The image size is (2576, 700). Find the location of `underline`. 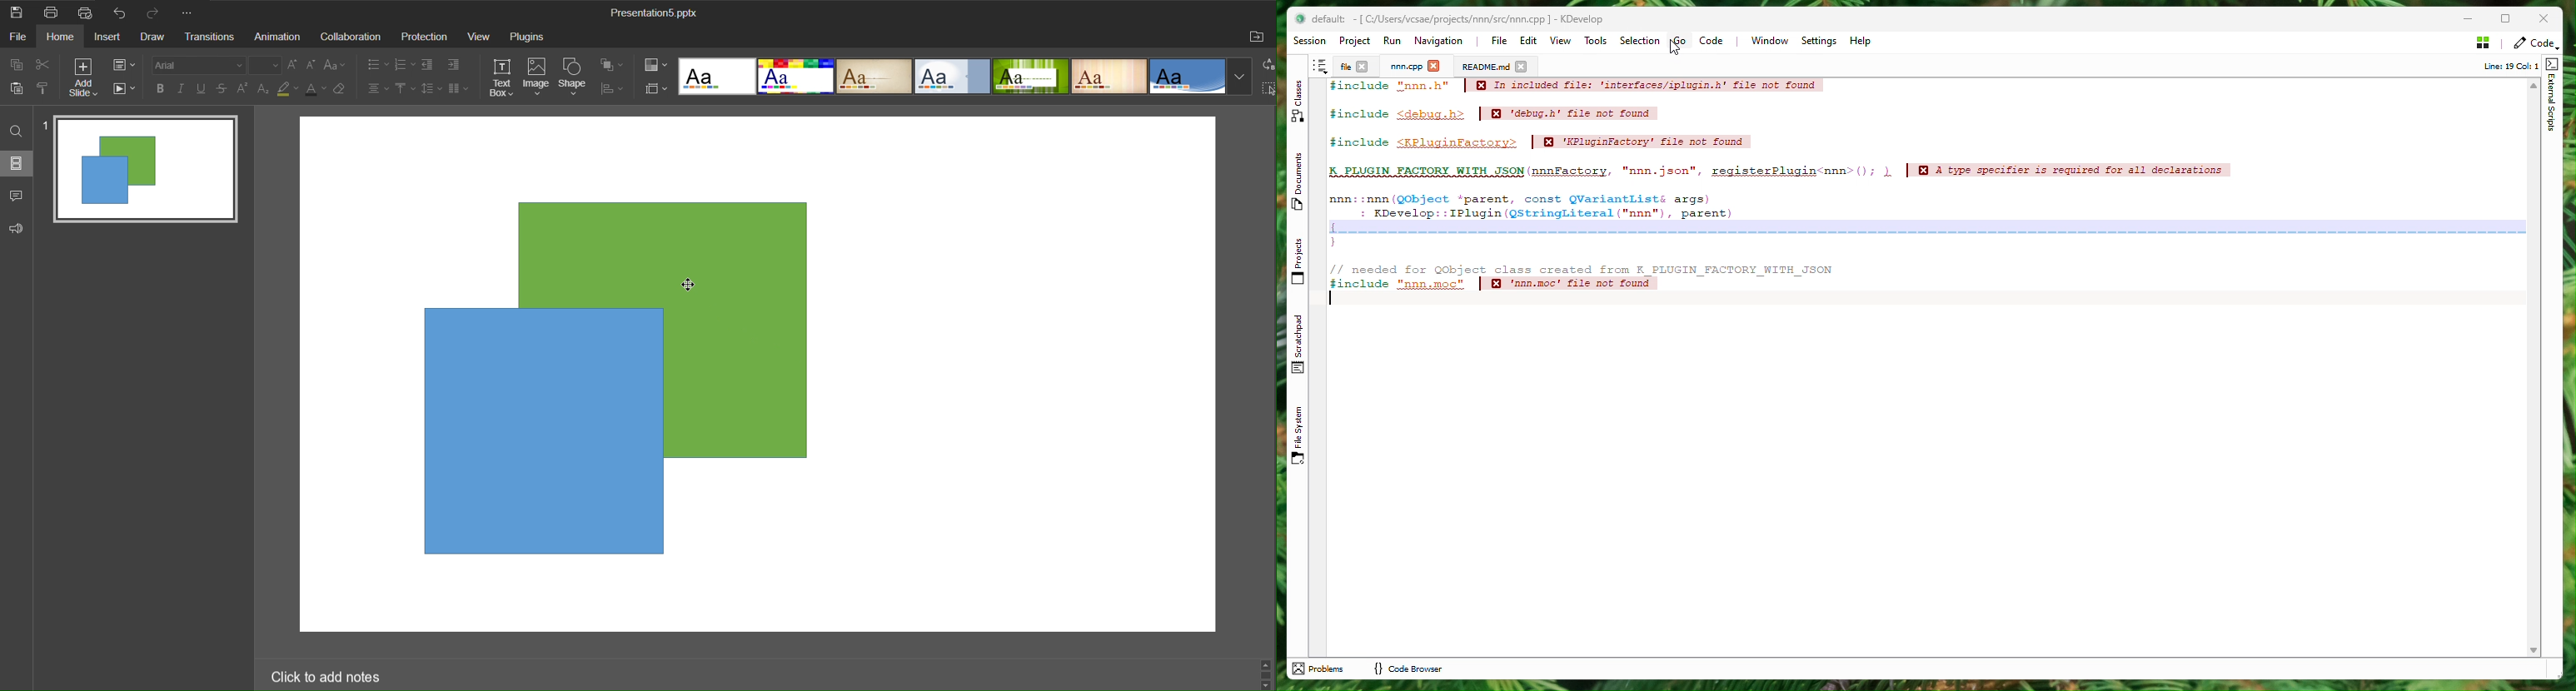

underline is located at coordinates (202, 89).